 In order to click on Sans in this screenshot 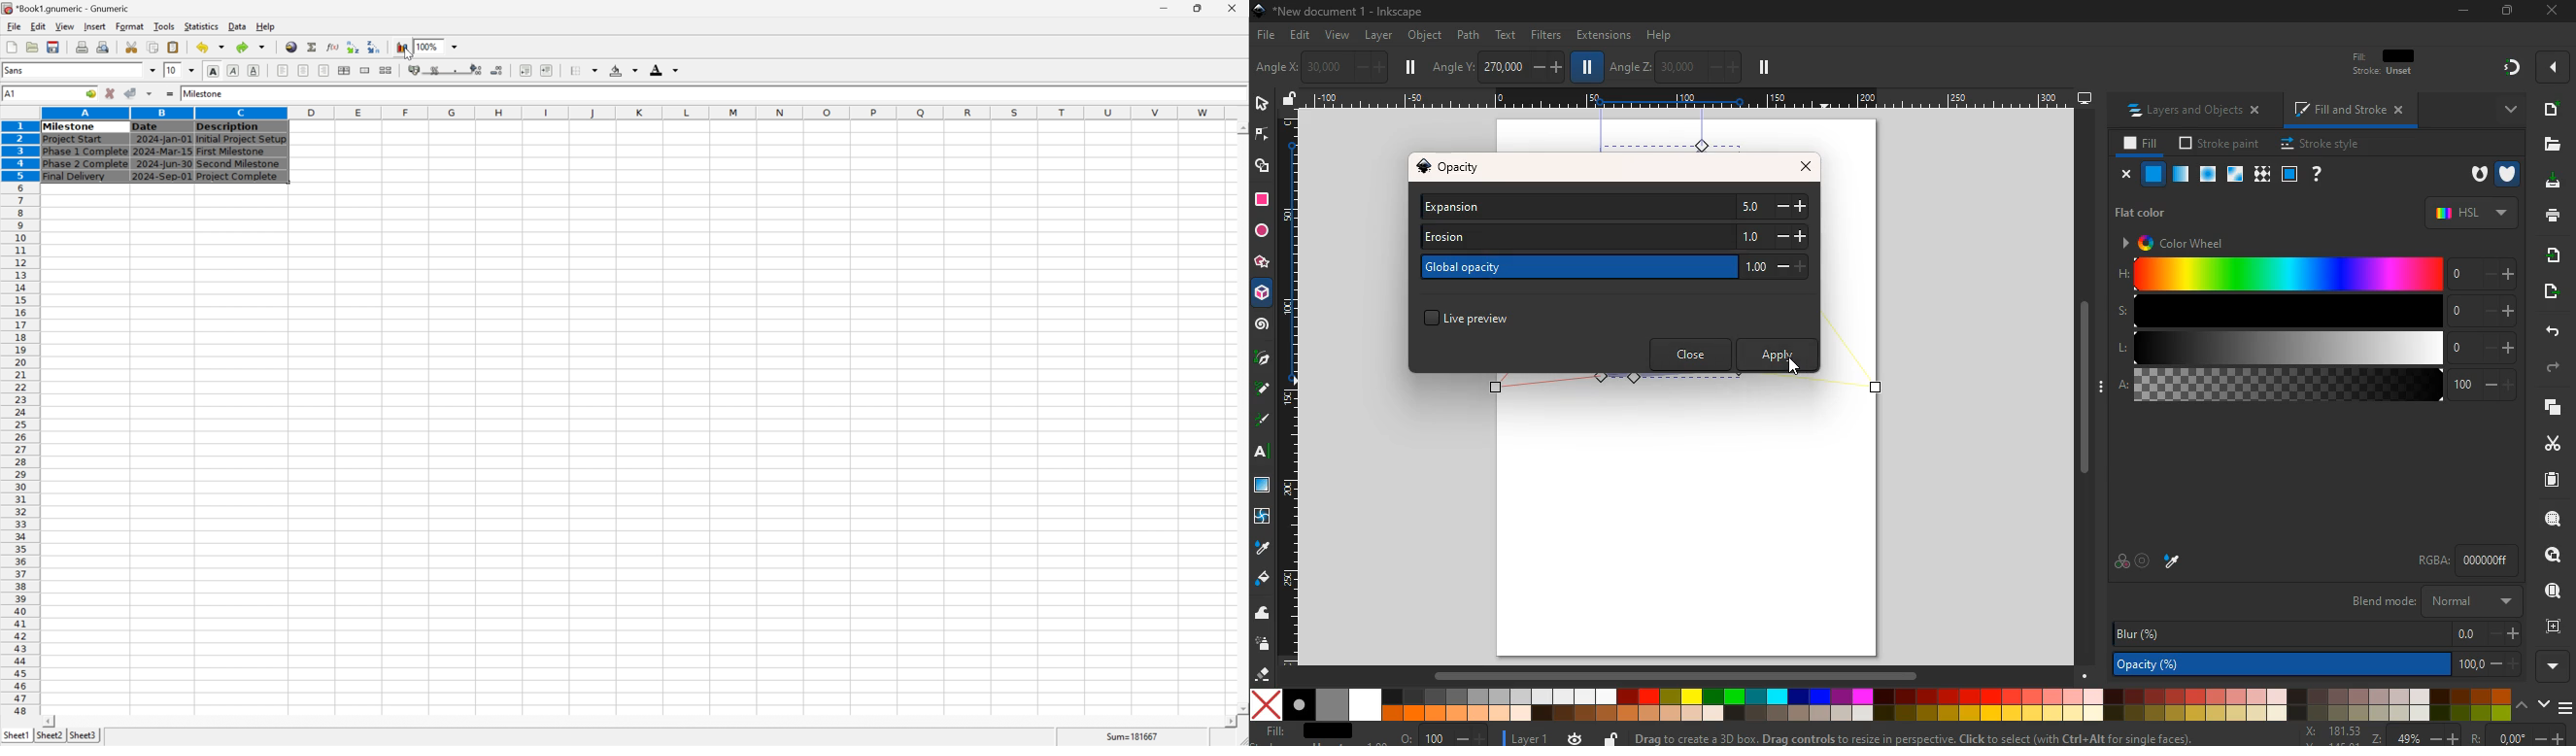, I will do `click(17, 69)`.